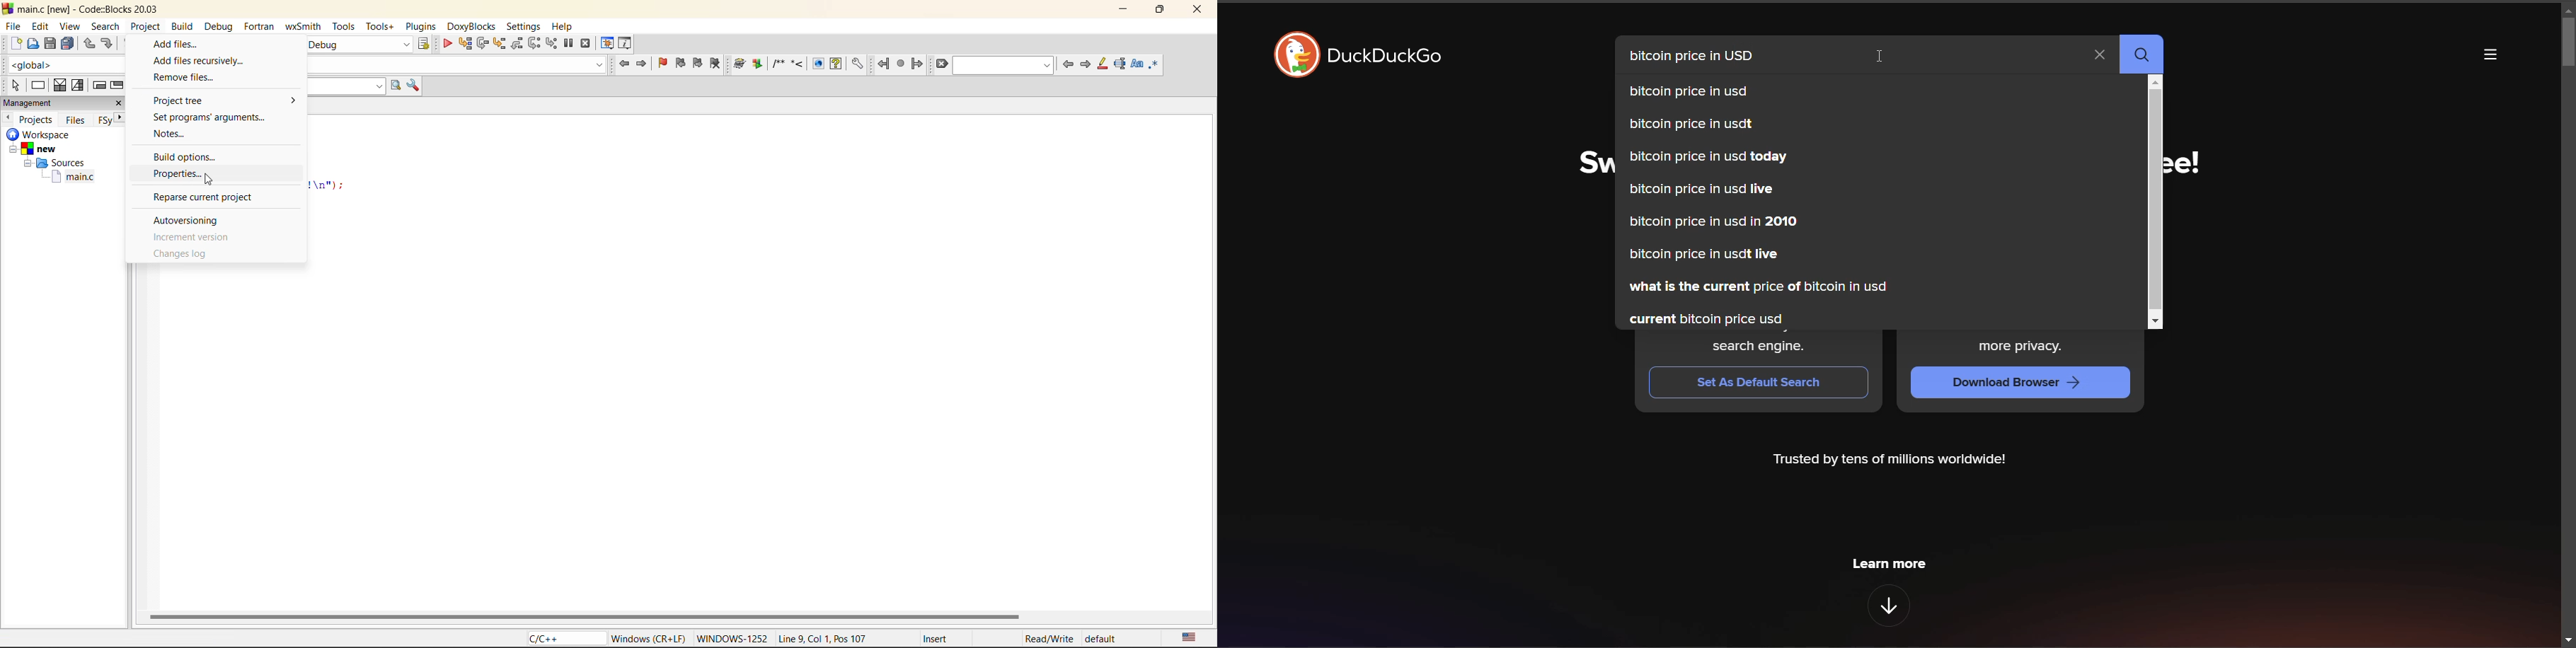 The height and width of the screenshot is (672, 2576). Describe the element at coordinates (756, 64) in the screenshot. I see `Extract documentation for the current project` at that location.